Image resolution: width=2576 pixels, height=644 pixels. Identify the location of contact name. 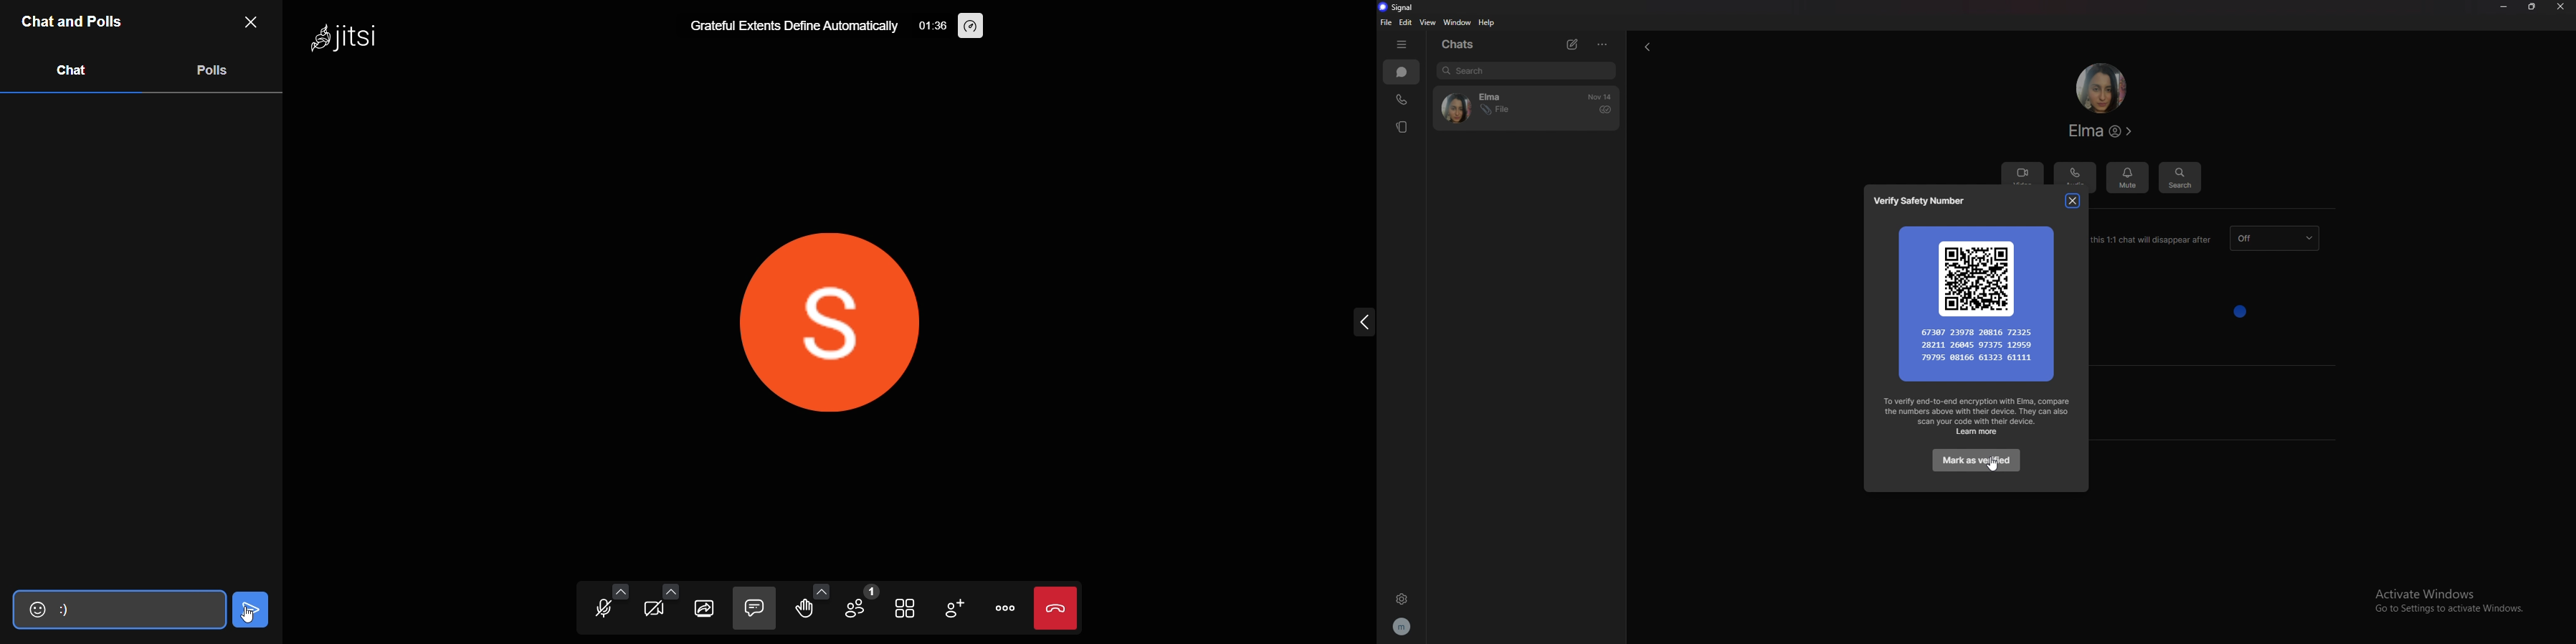
(2103, 131).